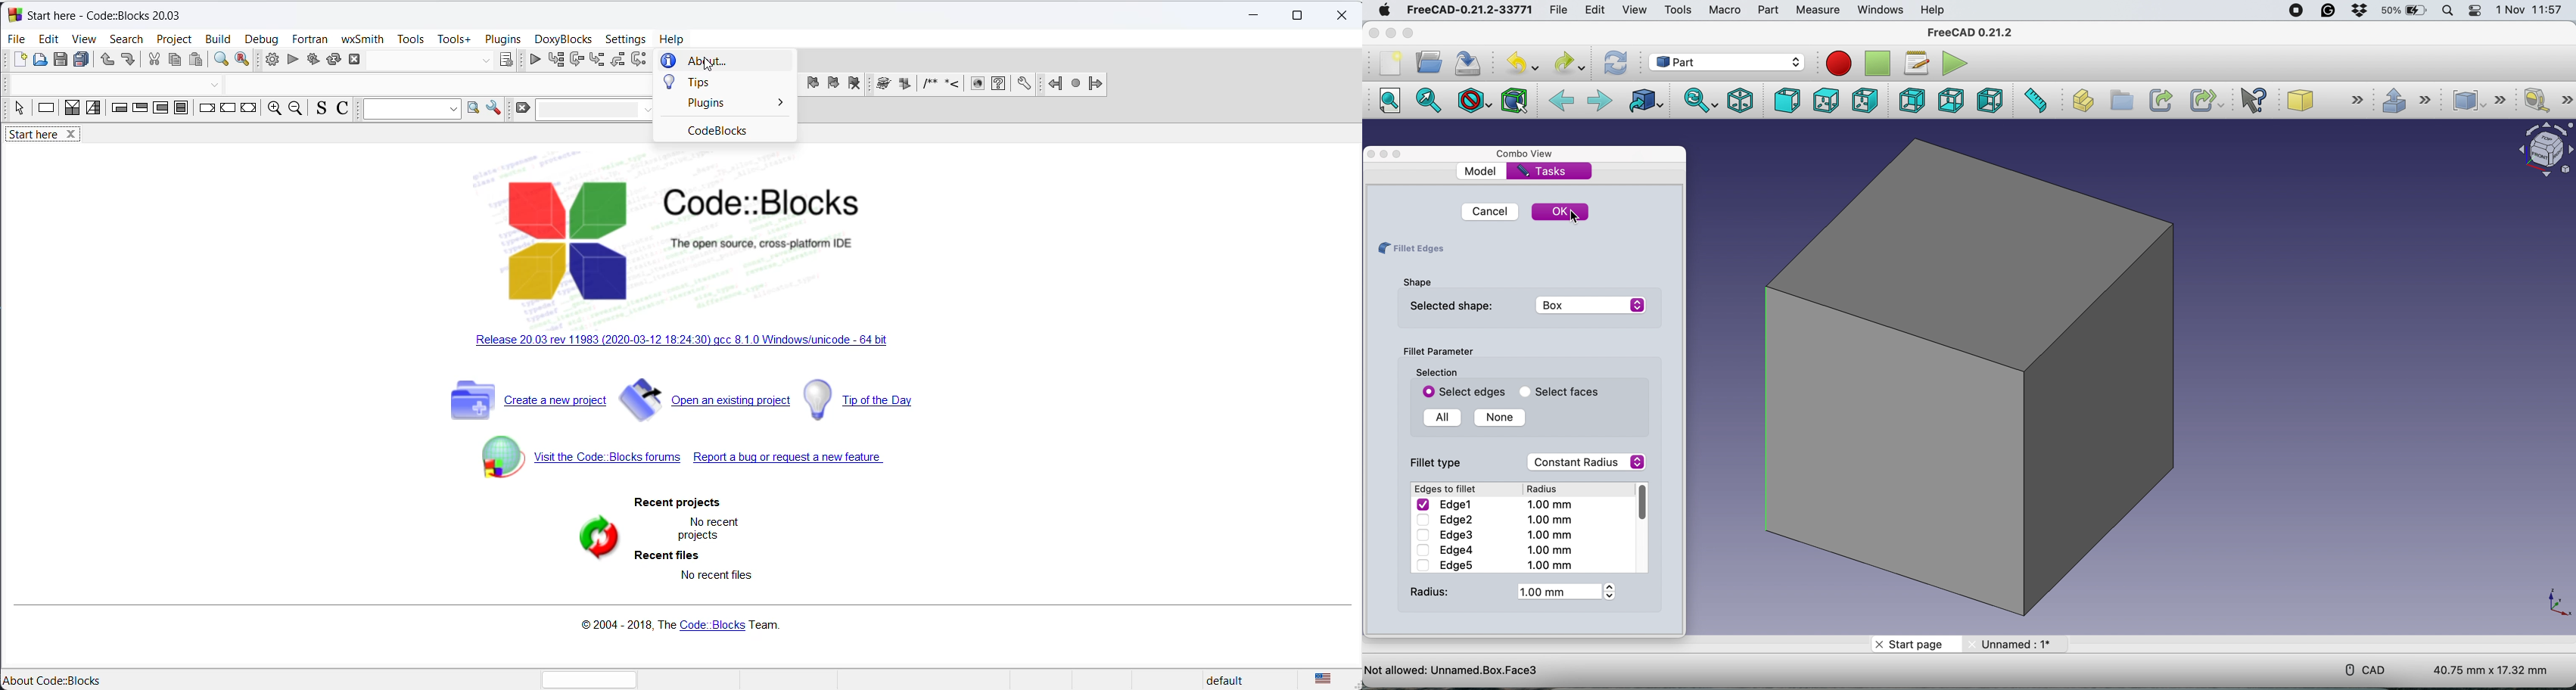  What do you see at coordinates (1787, 101) in the screenshot?
I see `front` at bounding box center [1787, 101].